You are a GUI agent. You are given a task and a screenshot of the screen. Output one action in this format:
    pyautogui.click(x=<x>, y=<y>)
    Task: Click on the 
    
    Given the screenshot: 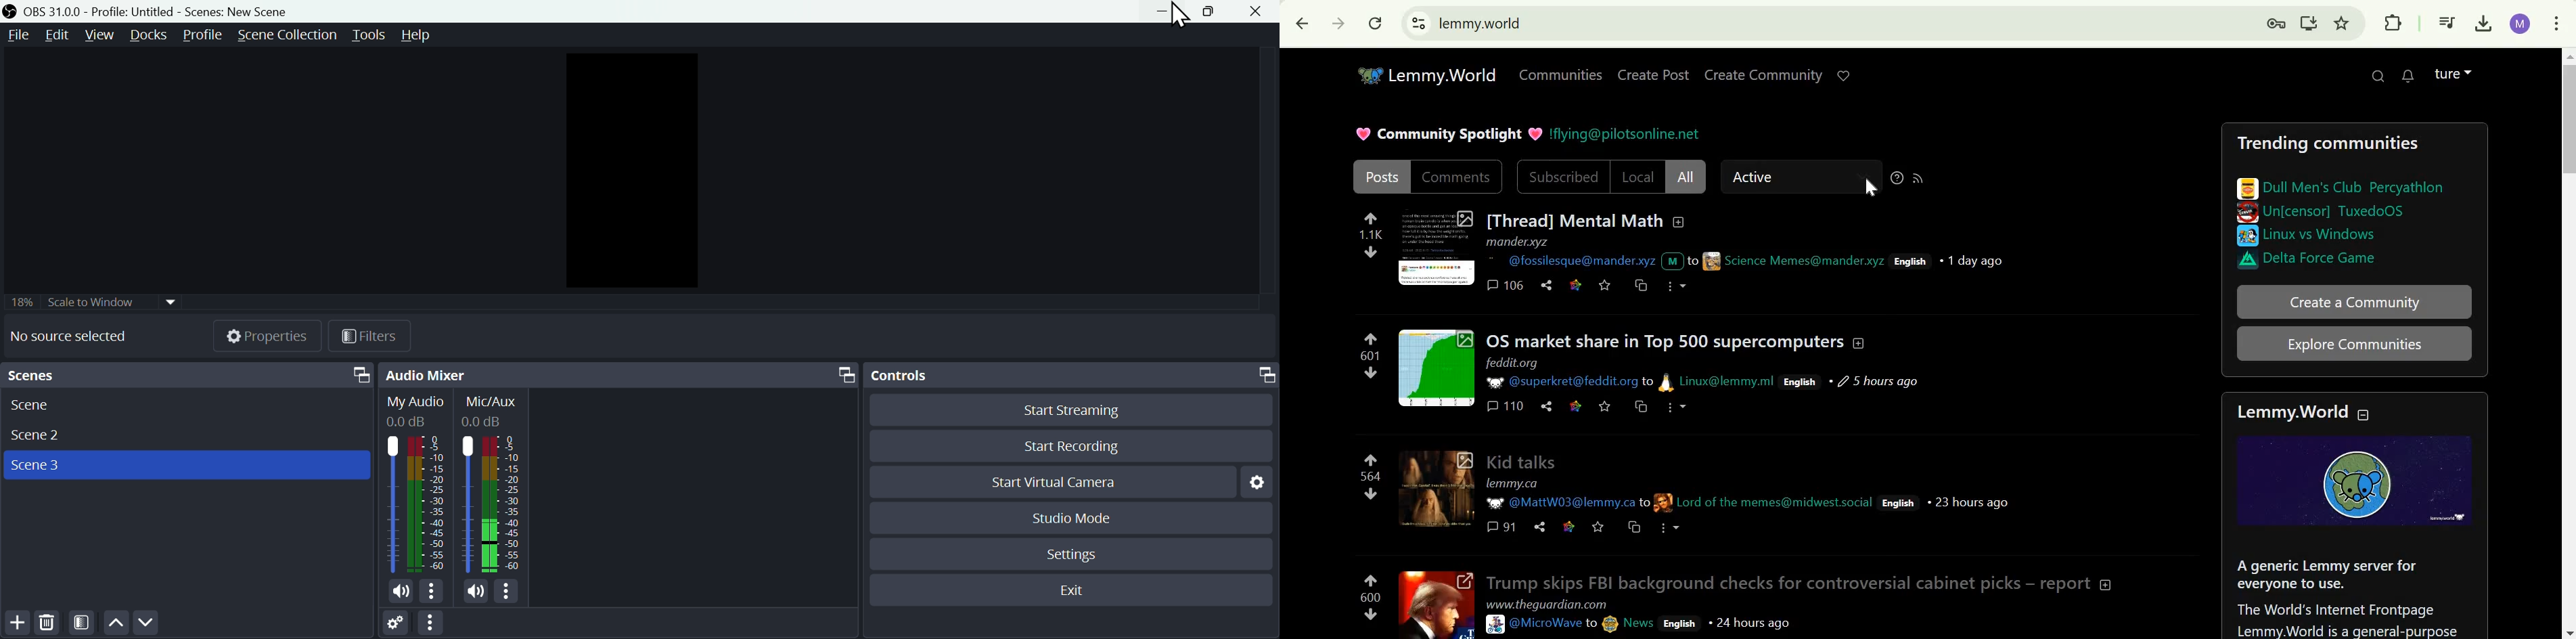 What is the action you would take?
    pyautogui.click(x=1679, y=223)
    